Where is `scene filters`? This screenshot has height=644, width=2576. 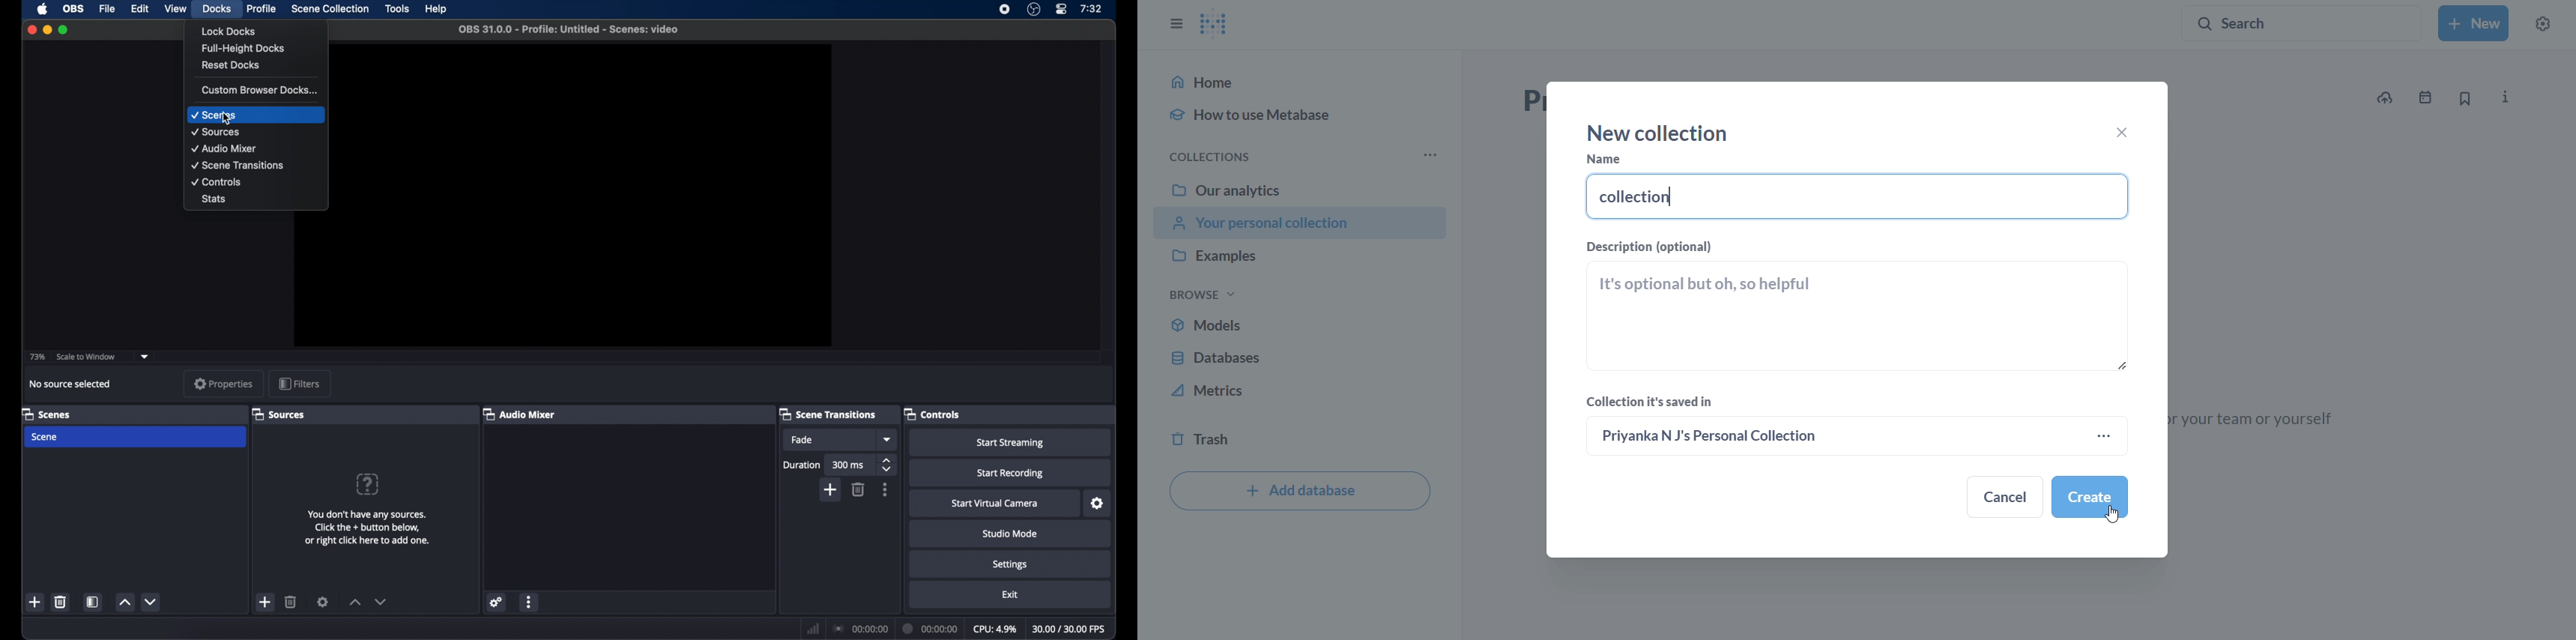
scene filters is located at coordinates (92, 601).